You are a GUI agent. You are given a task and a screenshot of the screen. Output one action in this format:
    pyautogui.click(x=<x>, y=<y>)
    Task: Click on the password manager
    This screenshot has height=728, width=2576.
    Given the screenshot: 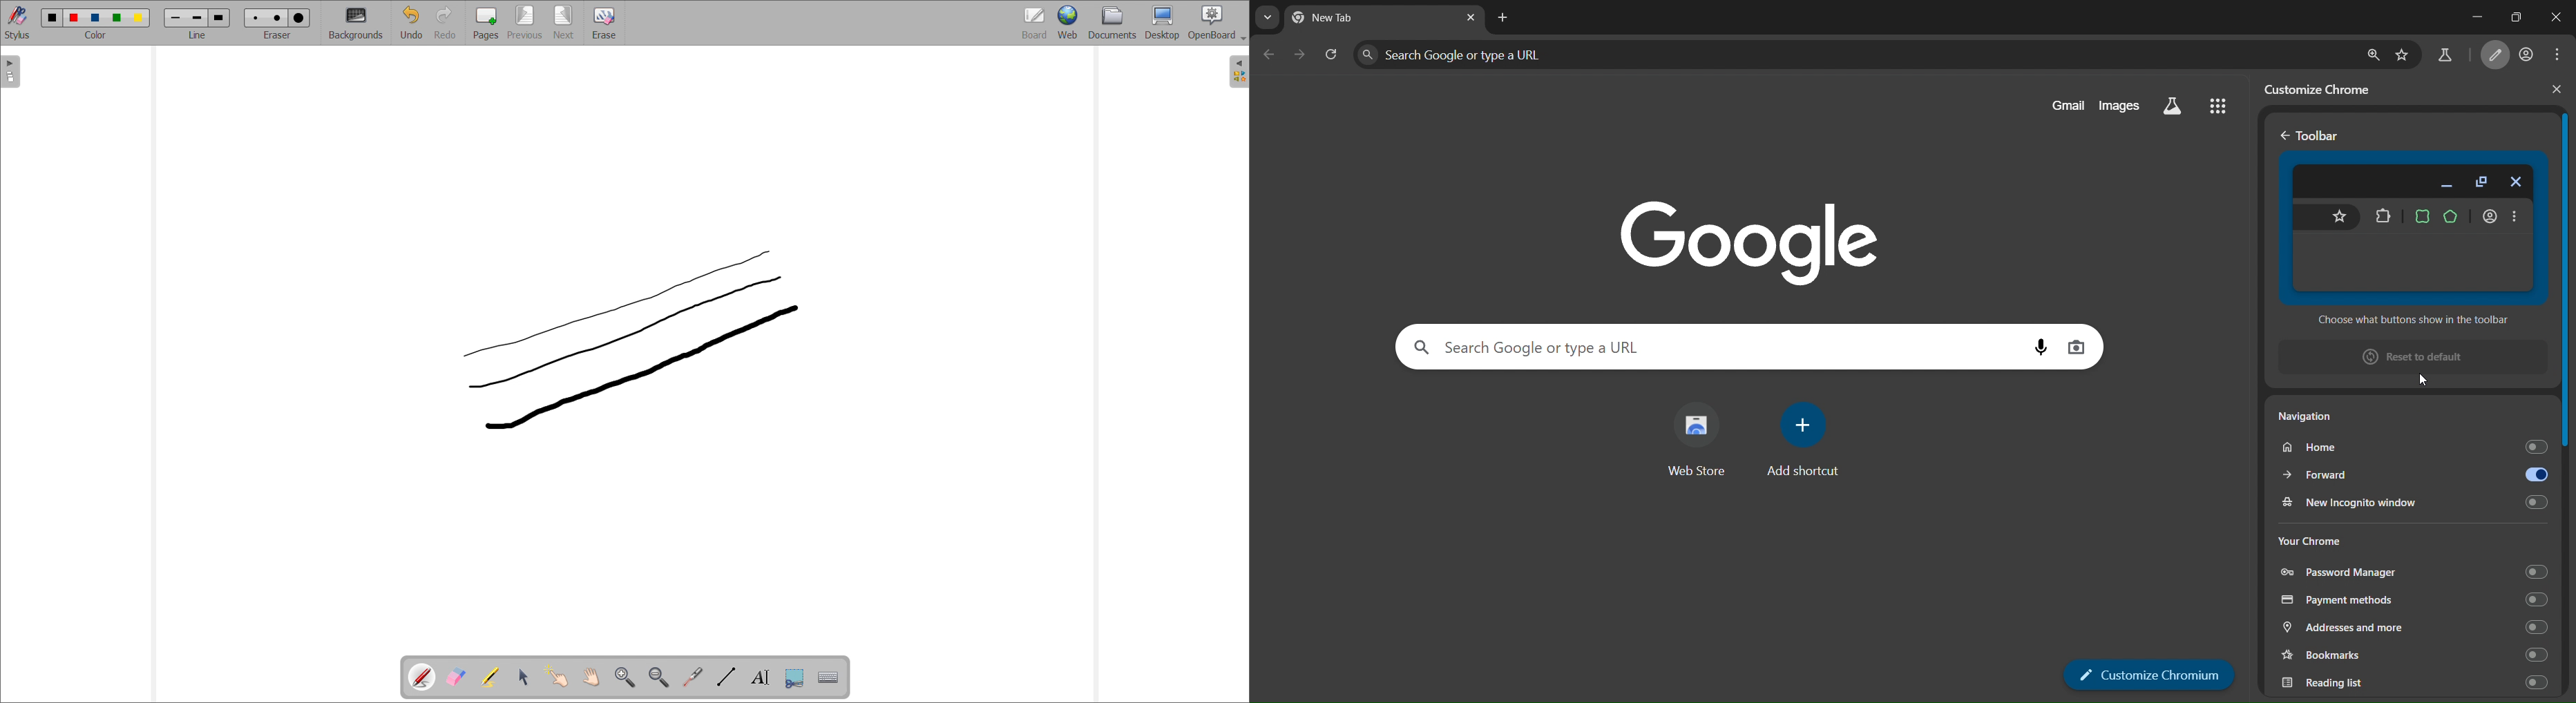 What is the action you would take?
    pyautogui.click(x=2410, y=572)
    